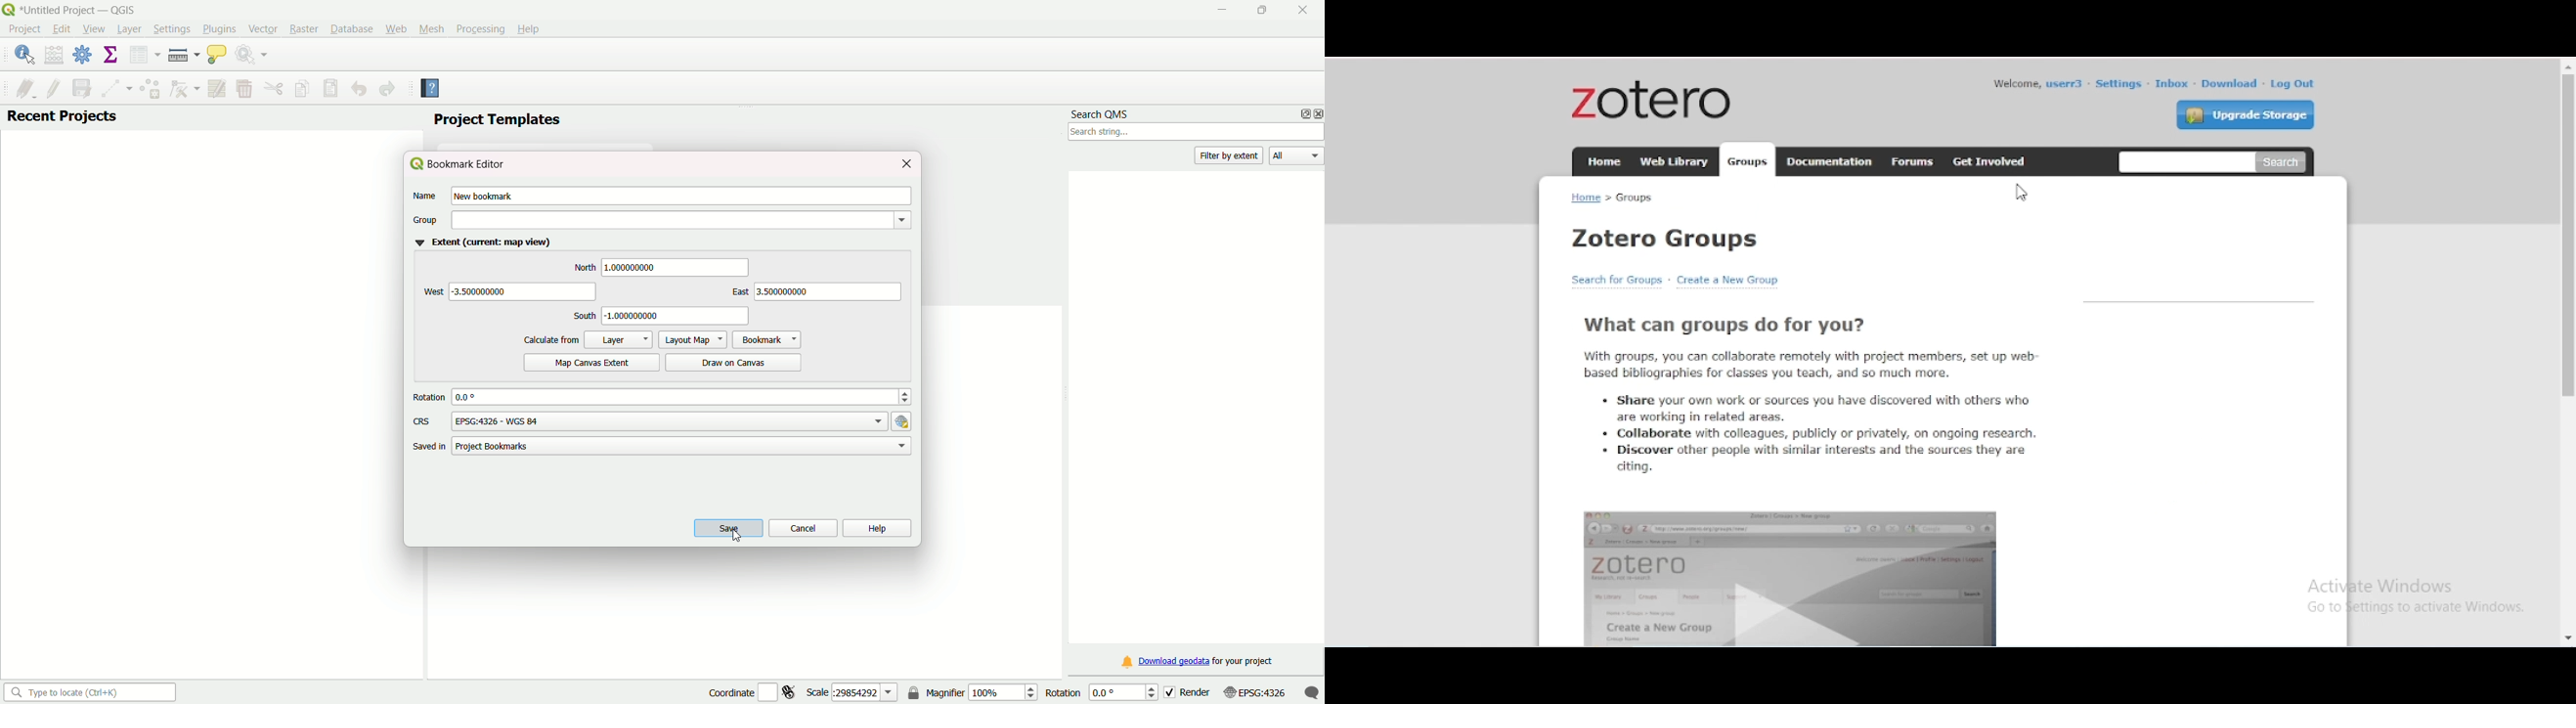 Image resolution: width=2576 pixels, height=728 pixels. I want to click on calculate from, so click(551, 340).